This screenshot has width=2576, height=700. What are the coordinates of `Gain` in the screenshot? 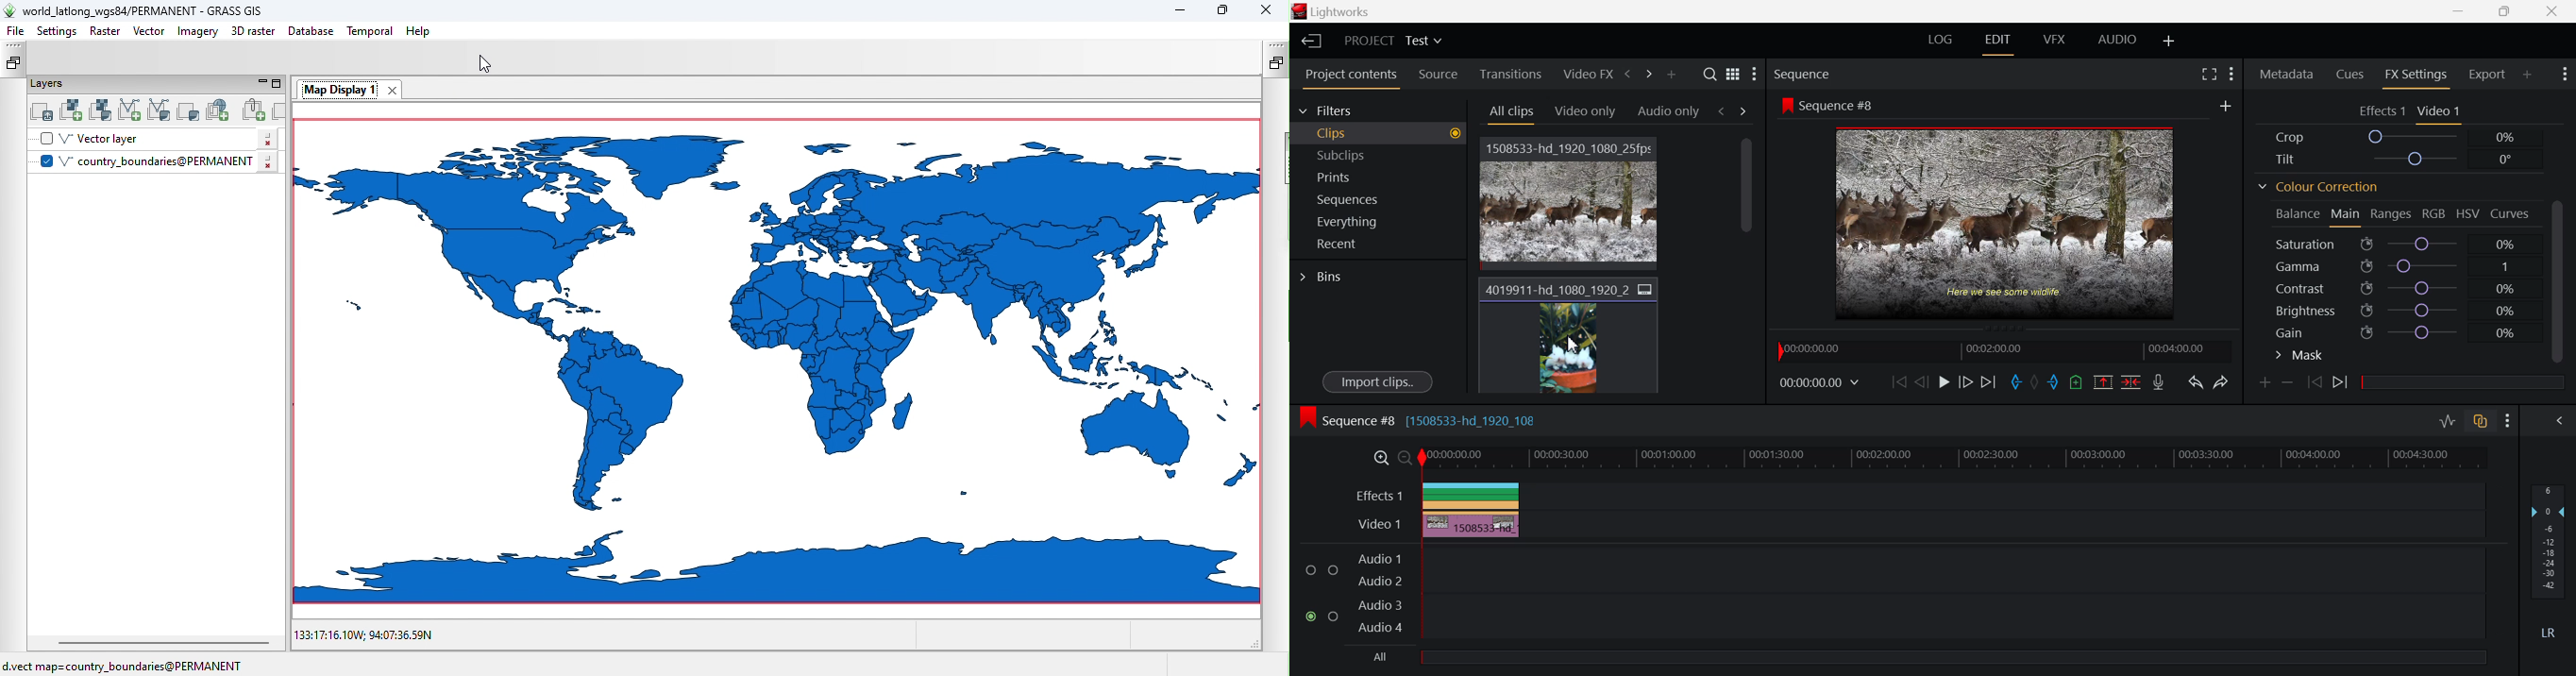 It's located at (2403, 333).